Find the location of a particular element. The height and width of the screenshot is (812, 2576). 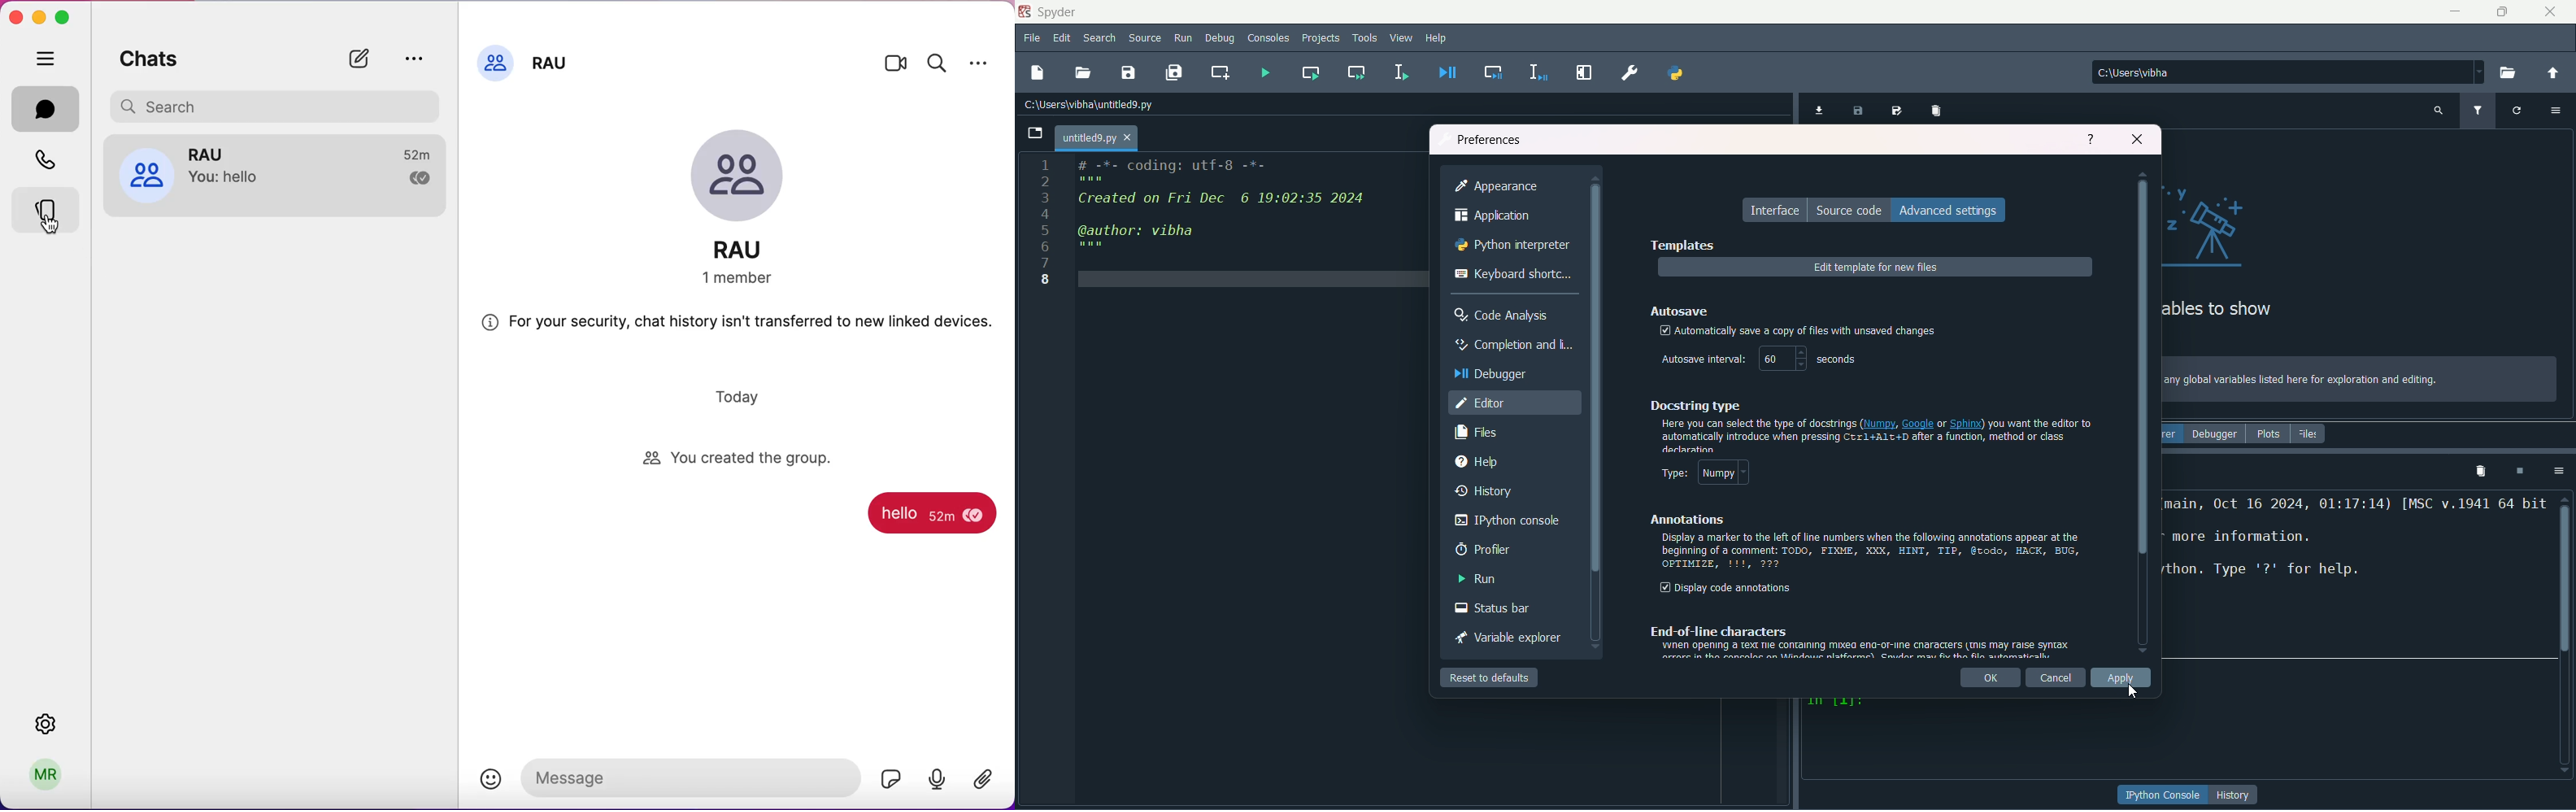

close is located at coordinates (2551, 11).